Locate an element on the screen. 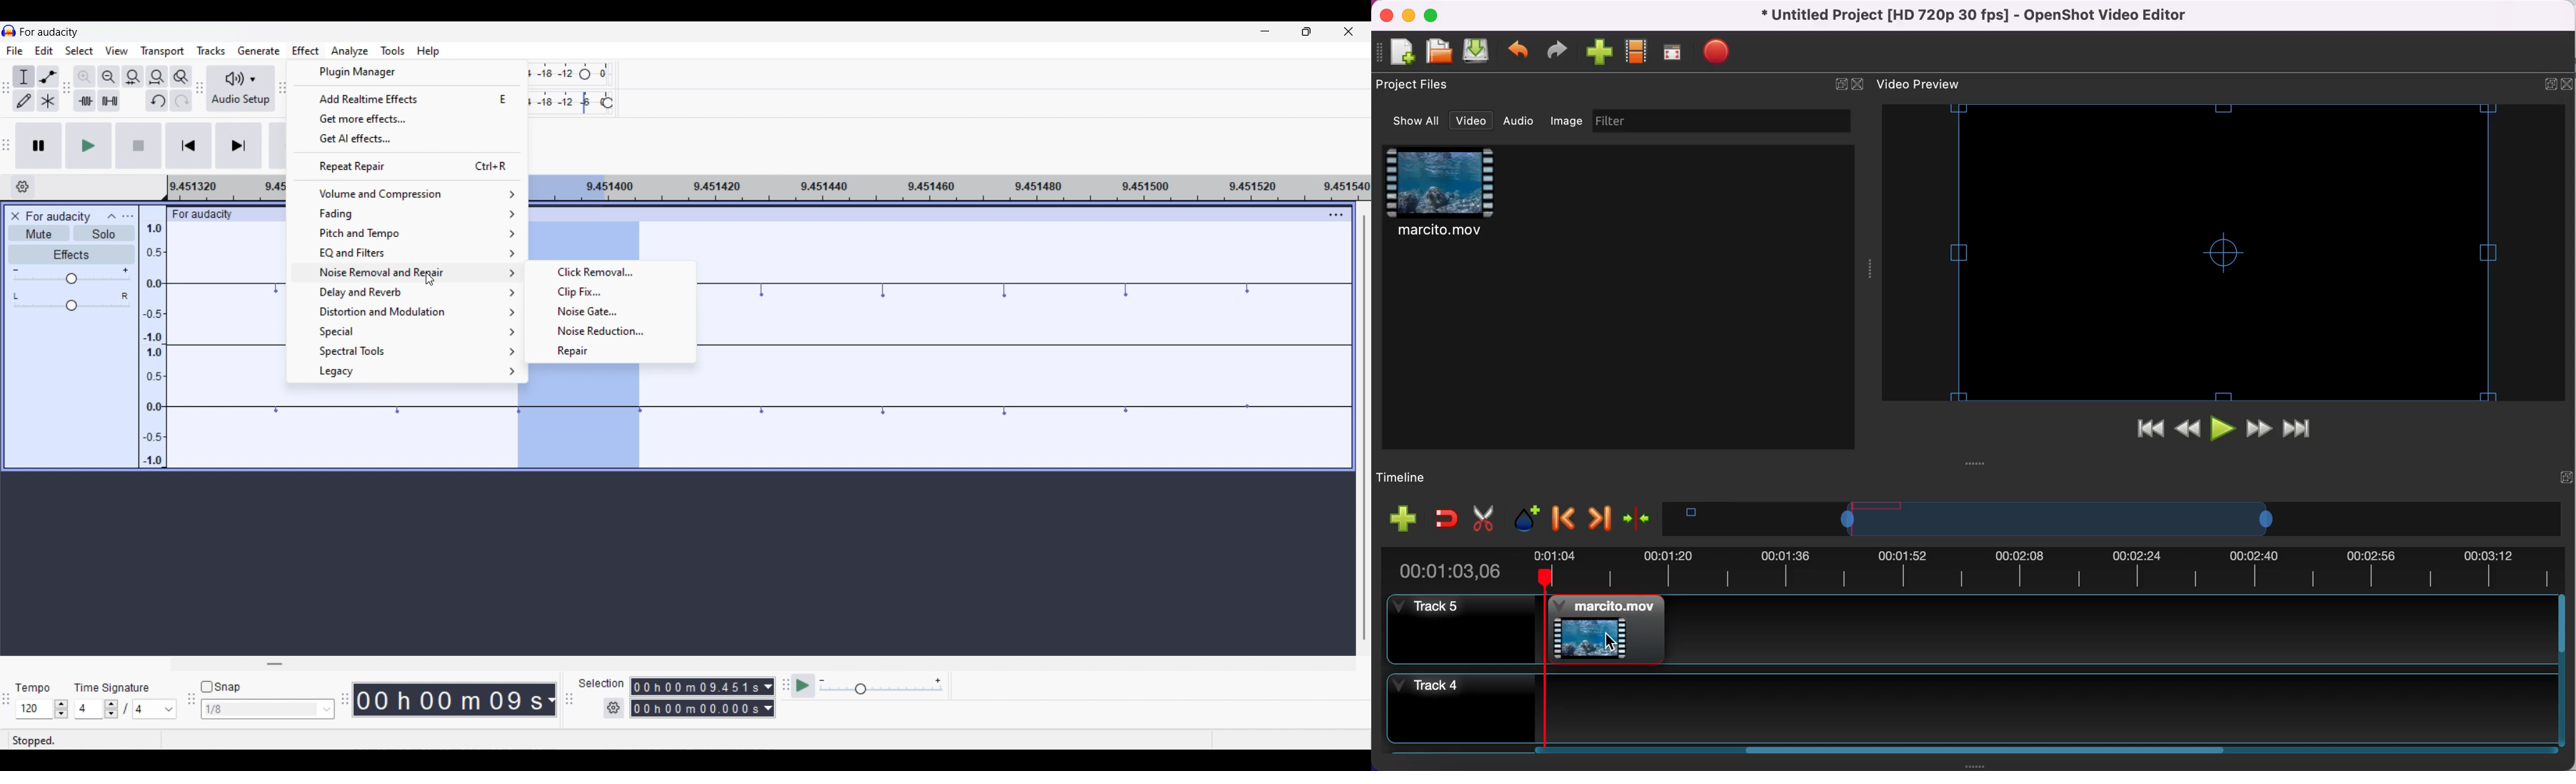 The image size is (2576, 784). undo is located at coordinates (1520, 52).